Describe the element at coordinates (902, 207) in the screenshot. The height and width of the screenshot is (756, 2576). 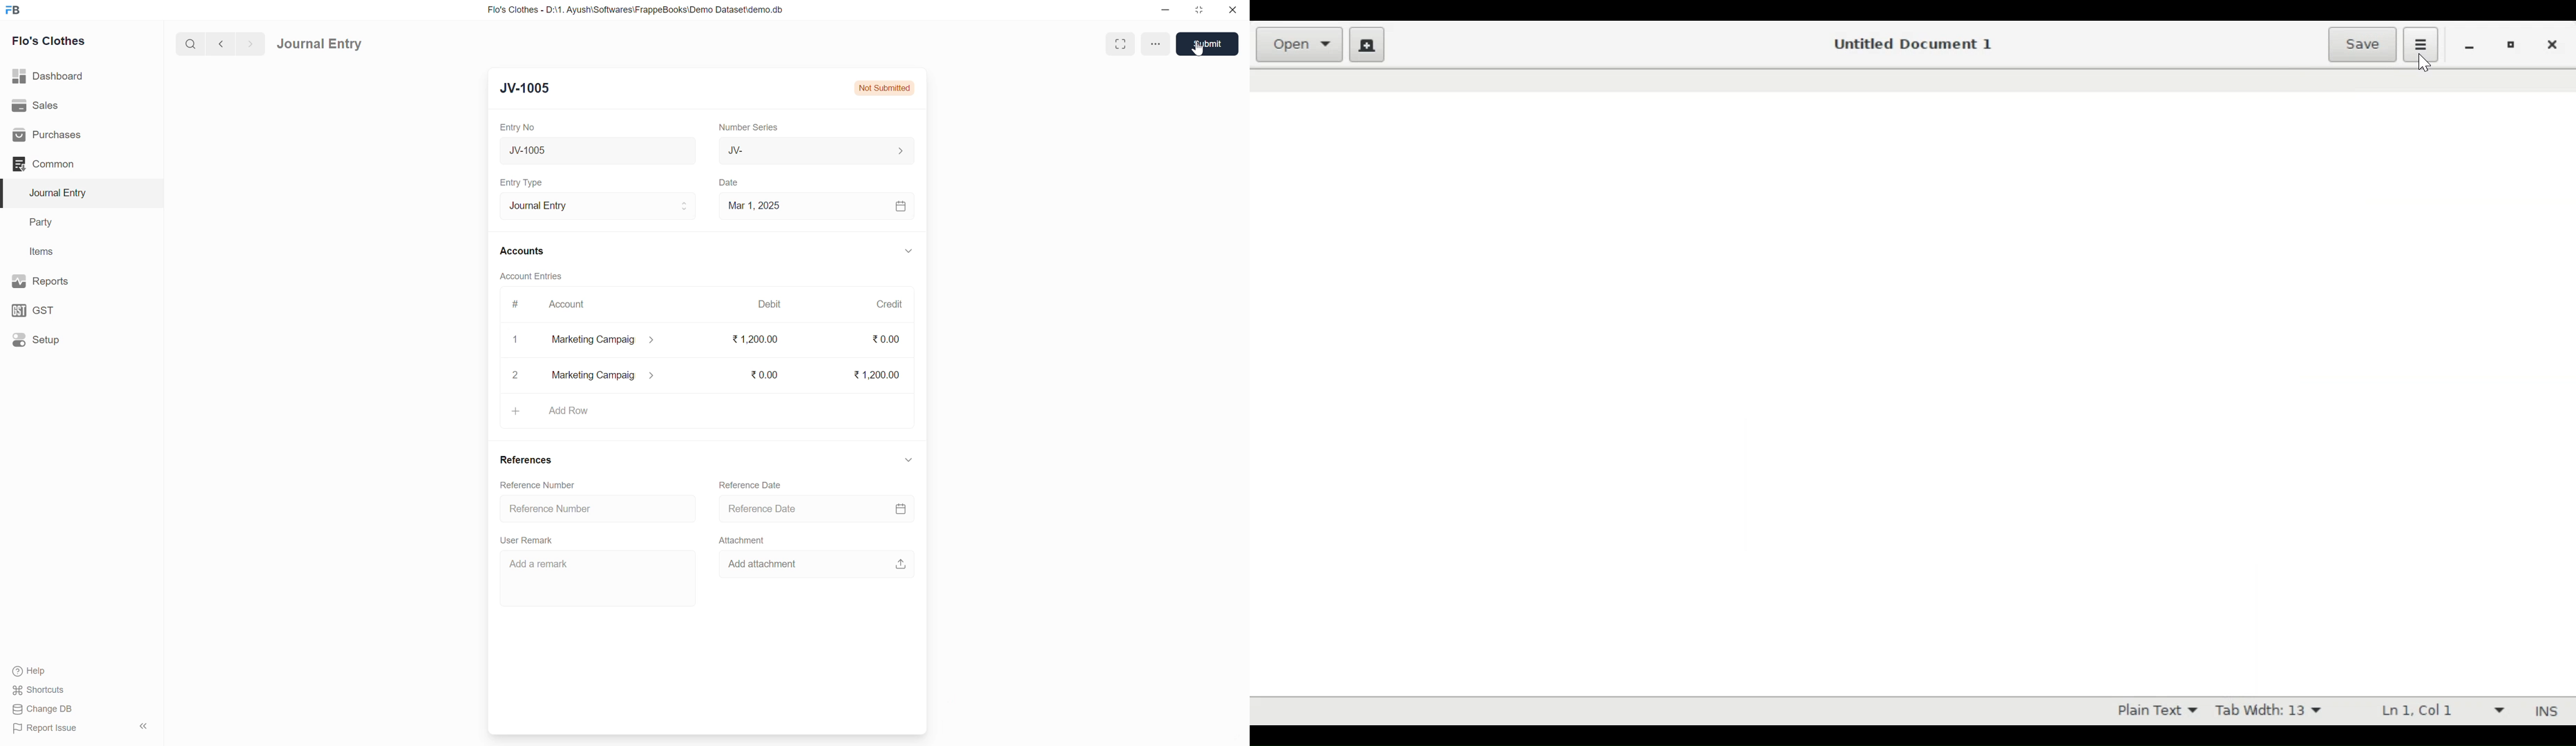
I see `calendar` at that location.